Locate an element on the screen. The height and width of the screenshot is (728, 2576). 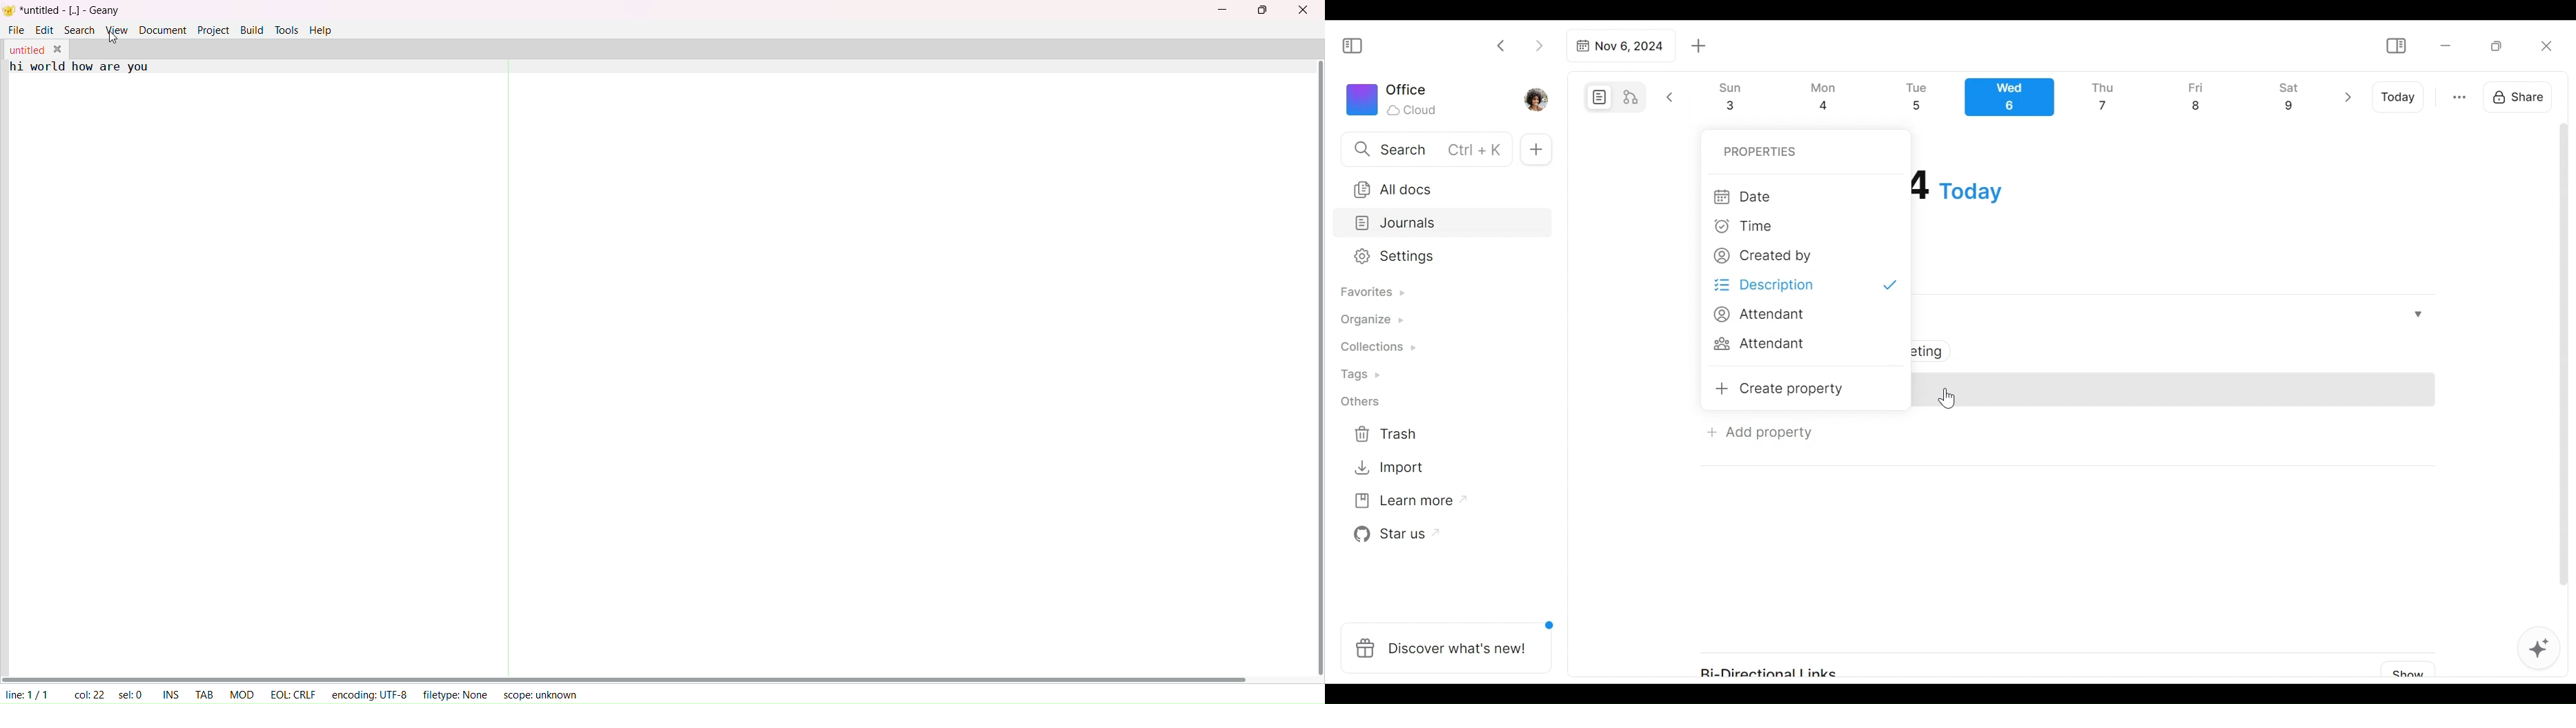
help is located at coordinates (322, 30).